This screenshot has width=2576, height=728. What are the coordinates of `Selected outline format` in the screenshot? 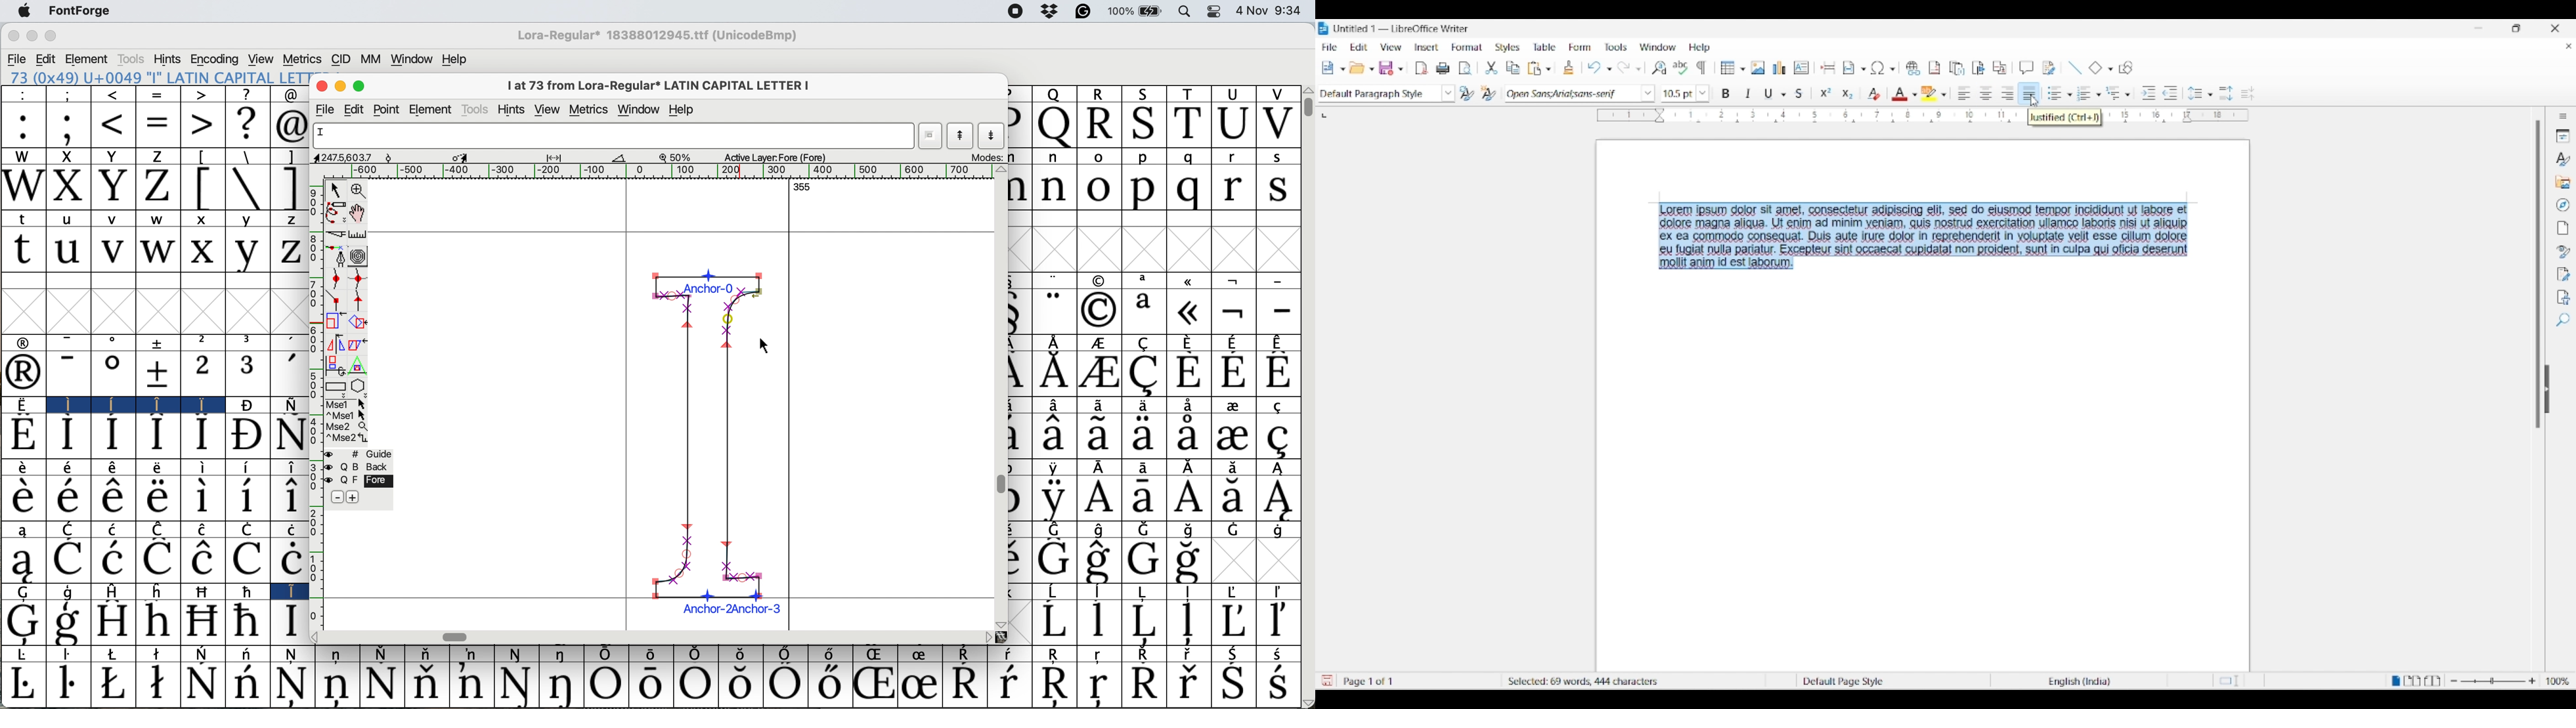 It's located at (2113, 93).